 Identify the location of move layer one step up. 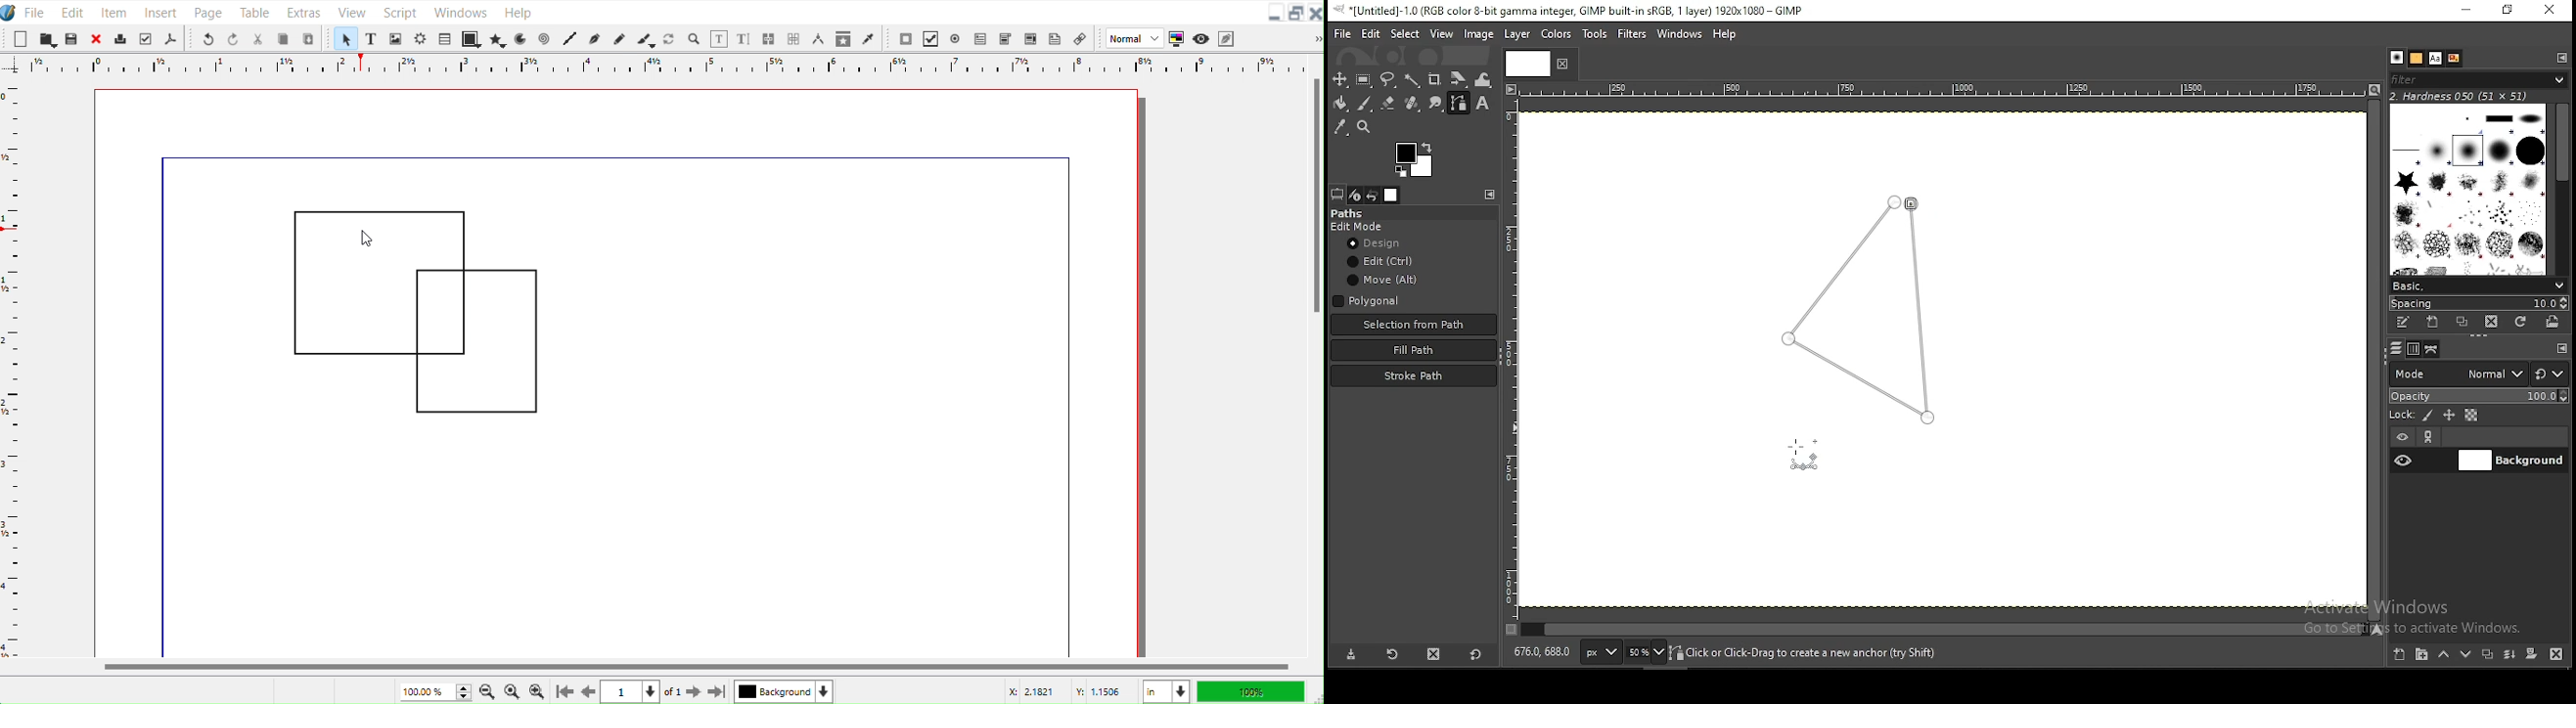
(2446, 656).